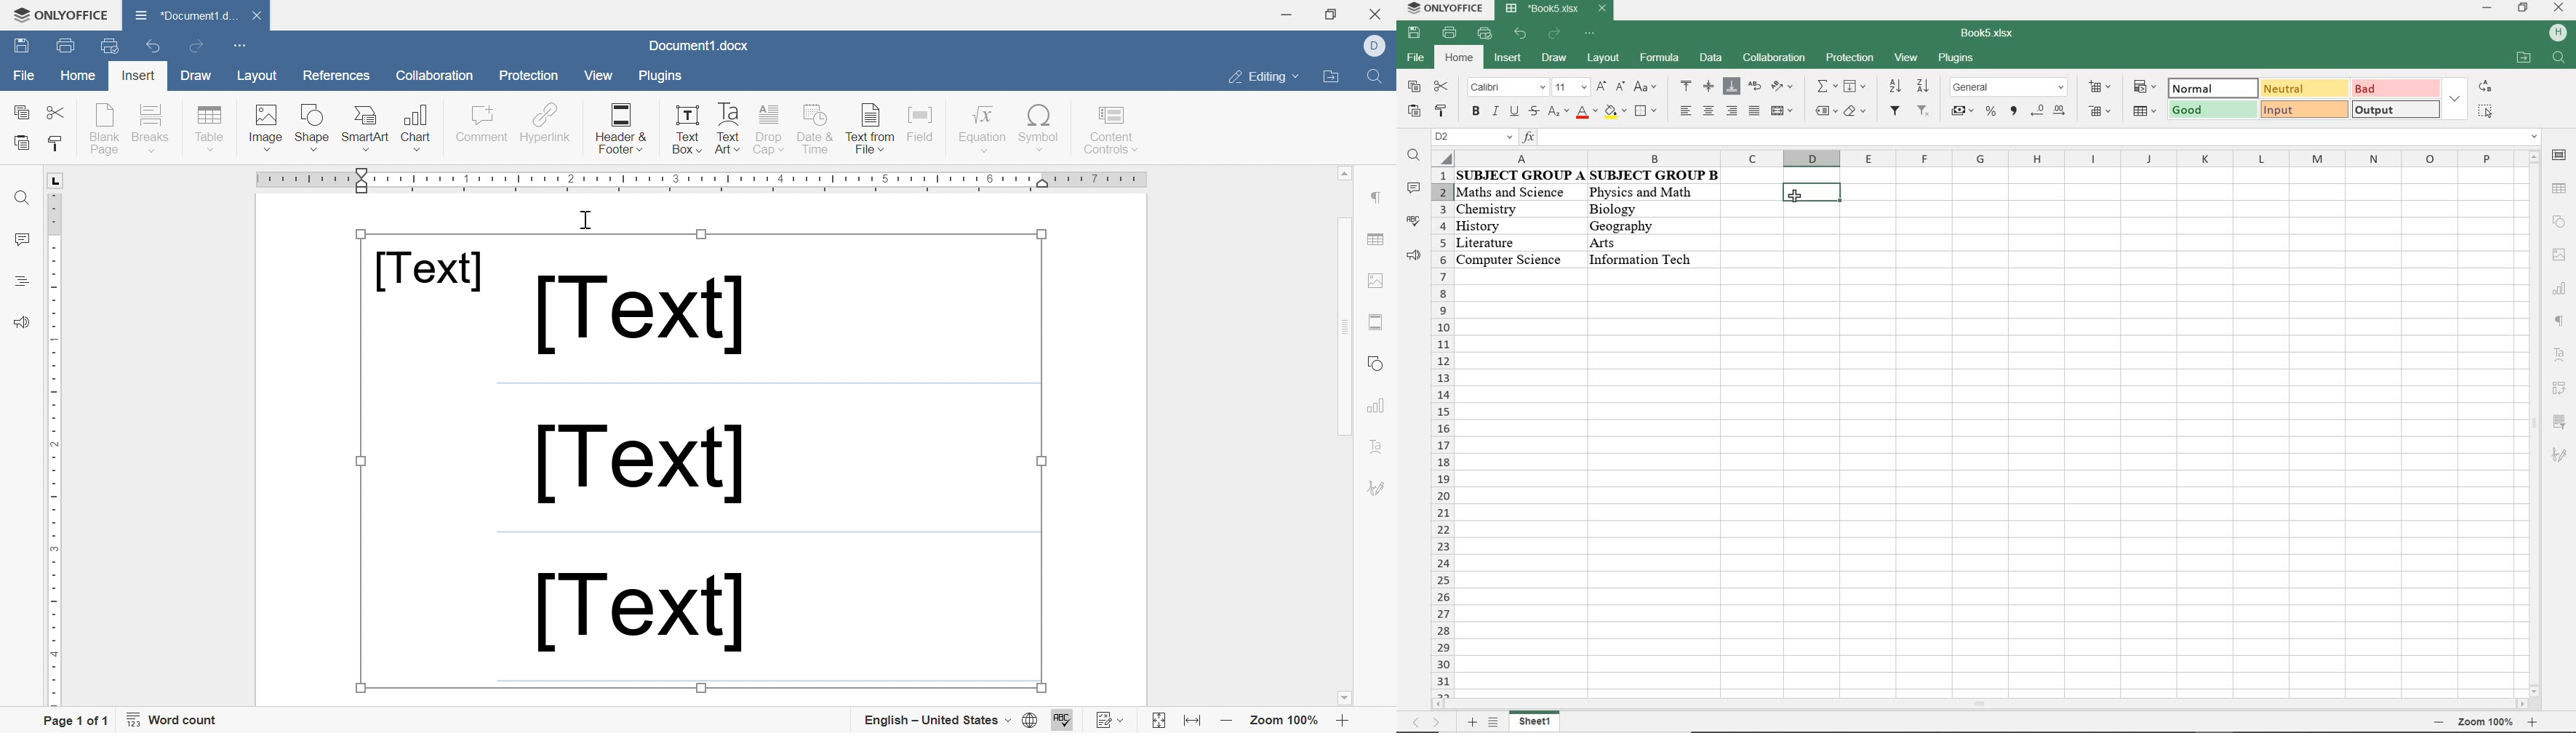 Image resolution: width=2576 pixels, height=756 pixels. Describe the element at coordinates (1413, 155) in the screenshot. I see `find` at that location.